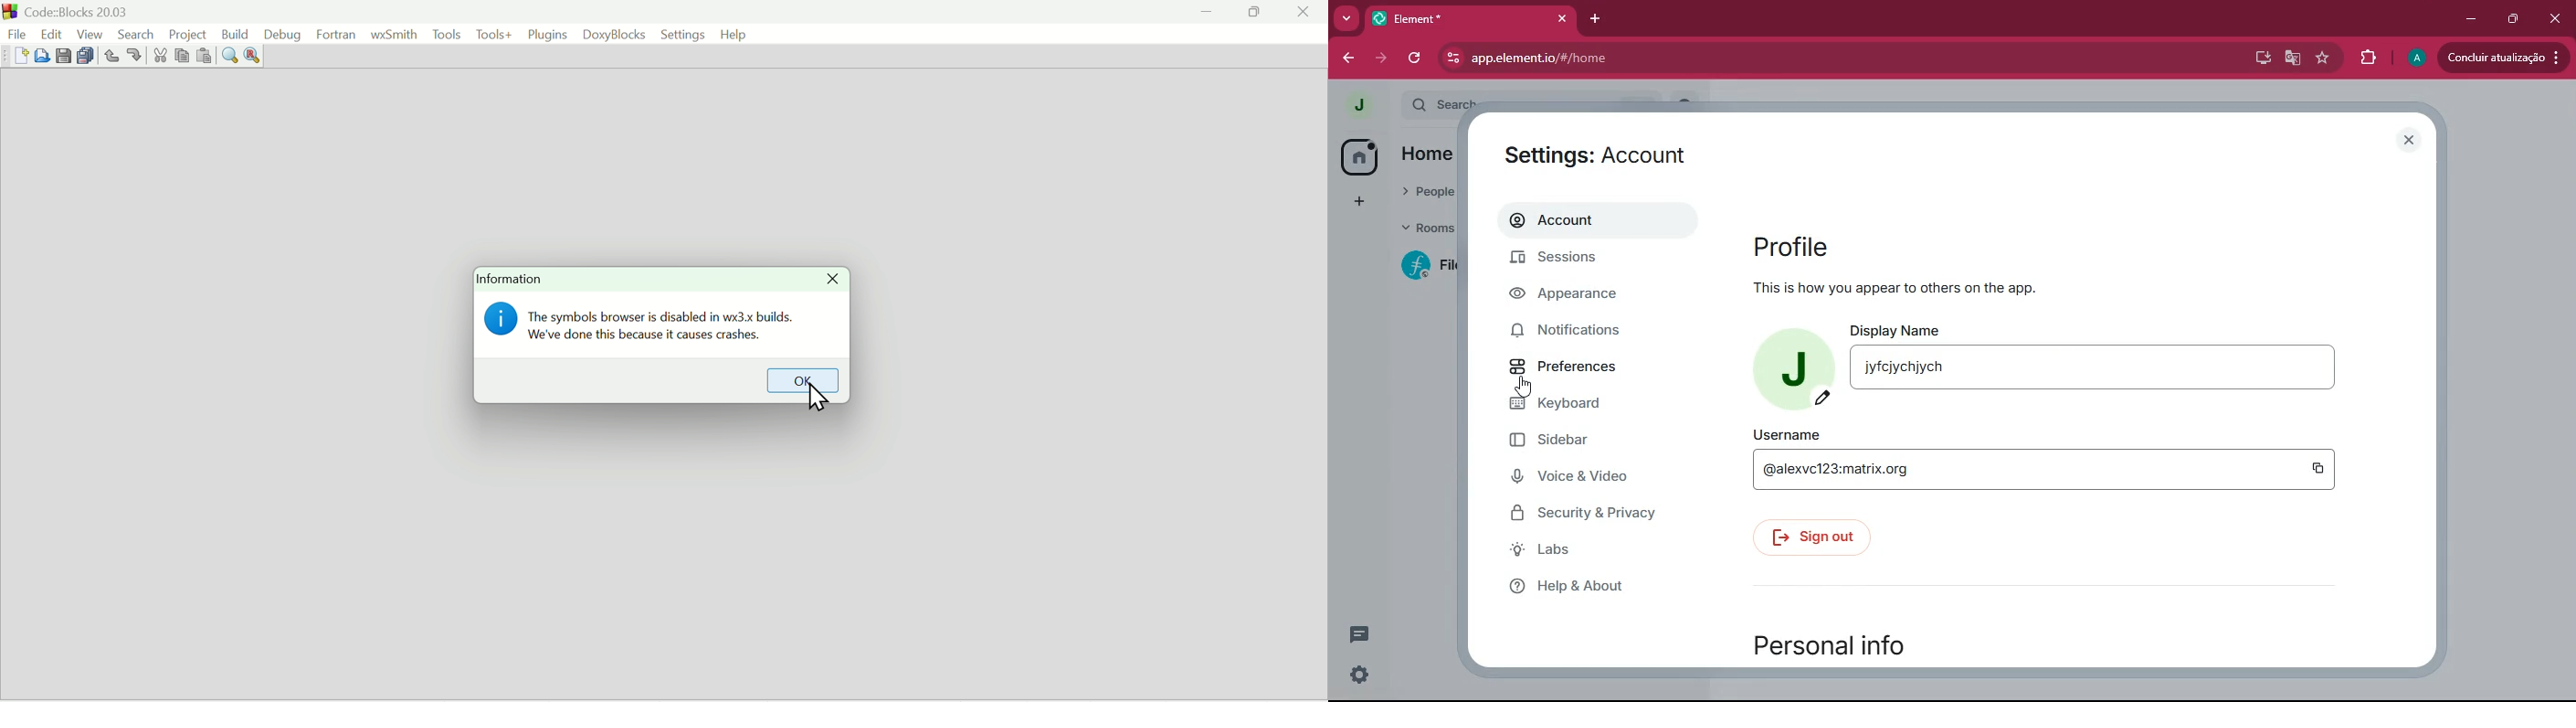 This screenshot has width=2576, height=728. Describe the element at coordinates (1473, 17) in the screenshot. I see `element` at that location.